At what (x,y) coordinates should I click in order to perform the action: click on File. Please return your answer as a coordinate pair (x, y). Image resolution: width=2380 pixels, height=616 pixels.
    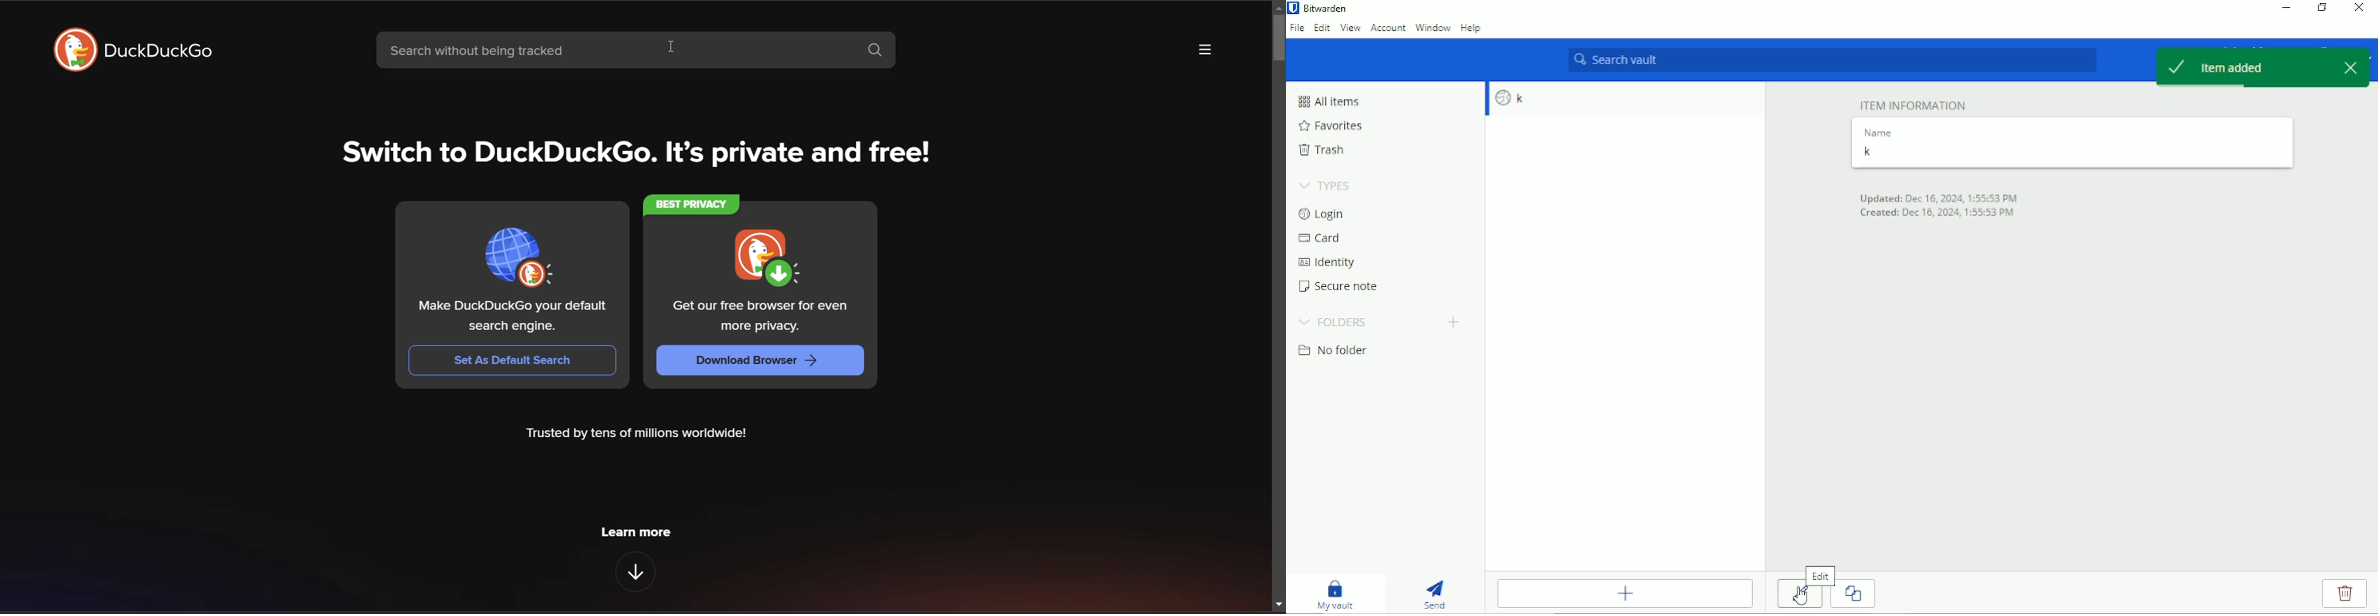
    Looking at the image, I should click on (1296, 31).